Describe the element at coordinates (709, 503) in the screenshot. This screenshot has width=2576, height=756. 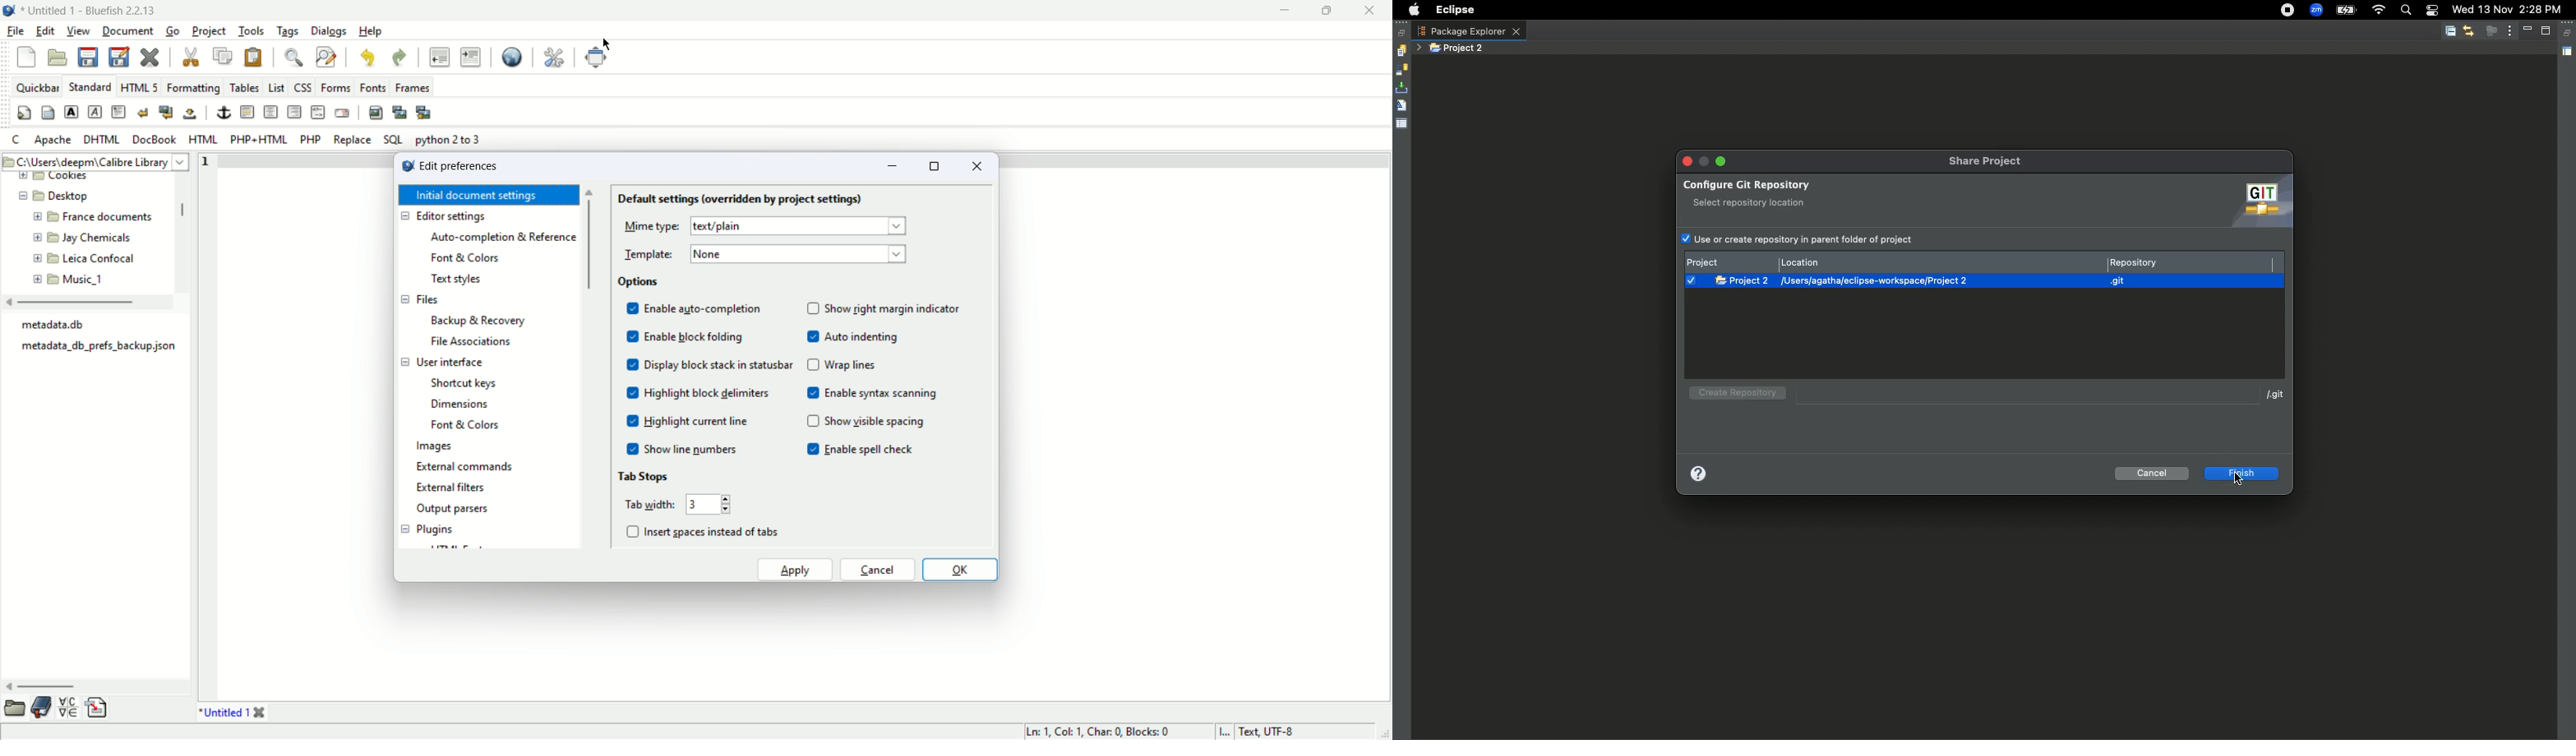
I see `Text width input` at that location.